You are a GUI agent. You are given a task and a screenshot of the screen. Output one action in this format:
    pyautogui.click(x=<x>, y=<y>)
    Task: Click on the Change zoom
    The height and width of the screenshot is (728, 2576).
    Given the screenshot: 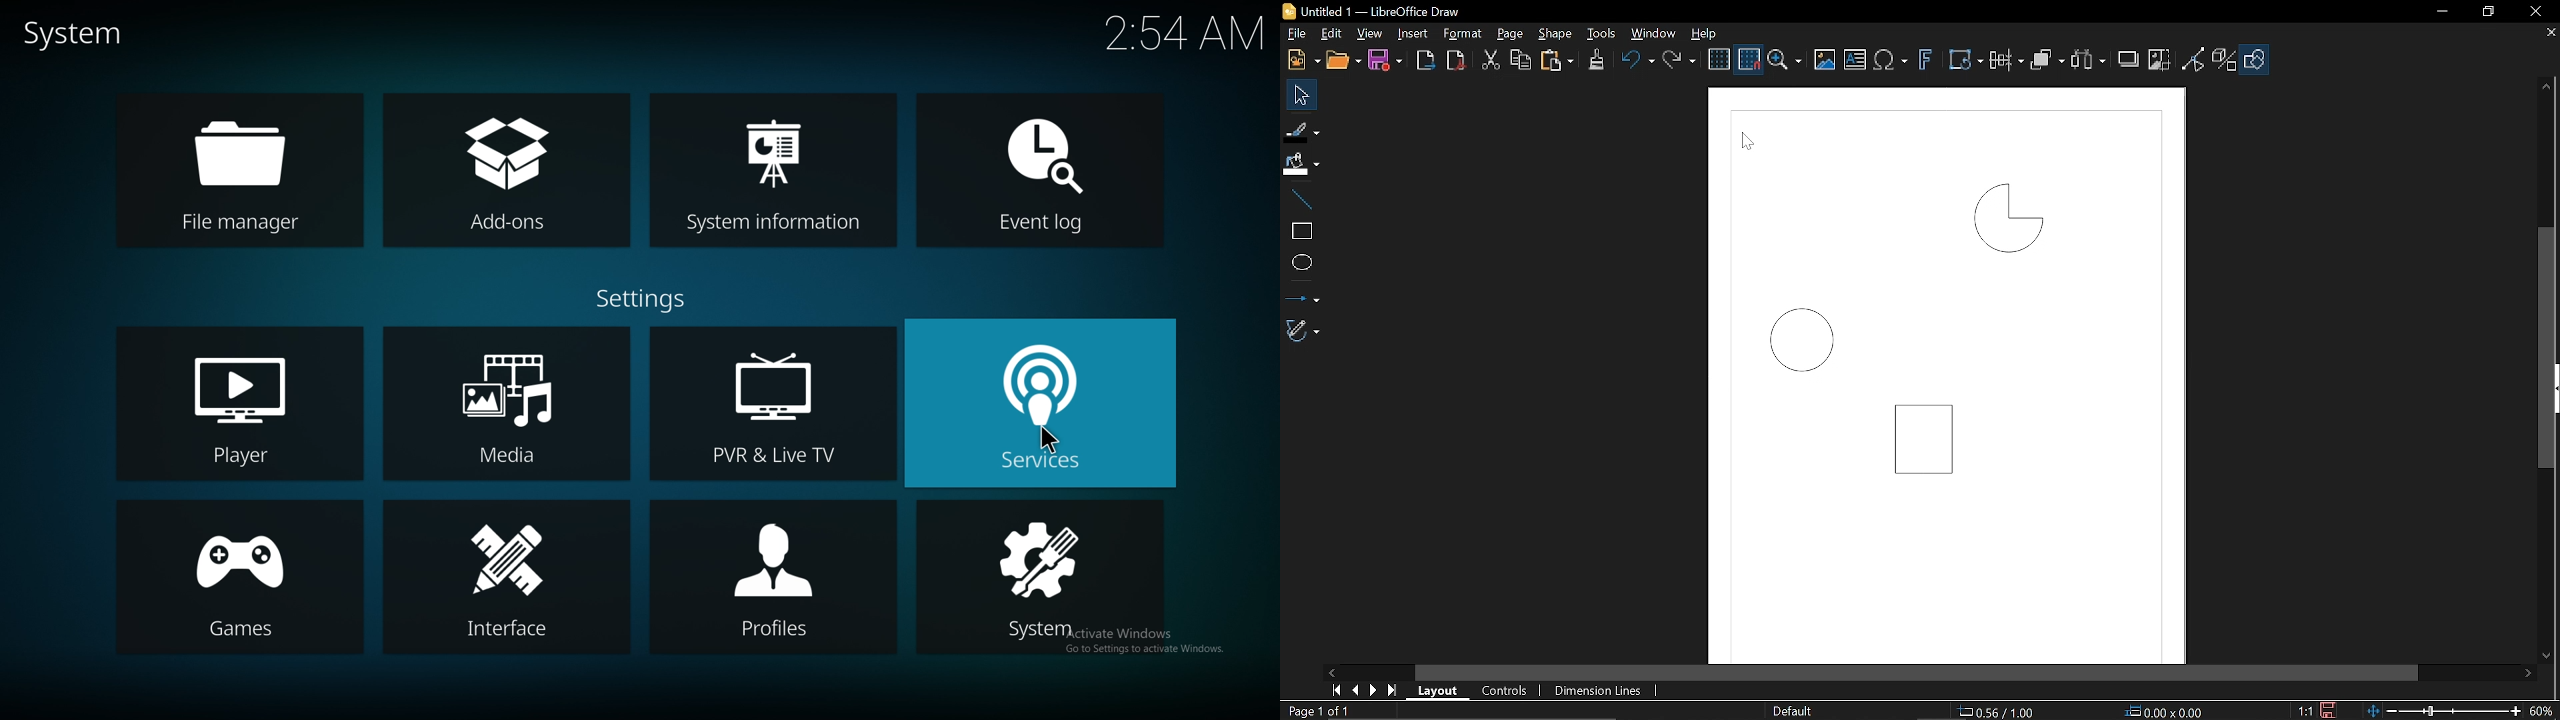 What is the action you would take?
    pyautogui.click(x=2442, y=712)
    